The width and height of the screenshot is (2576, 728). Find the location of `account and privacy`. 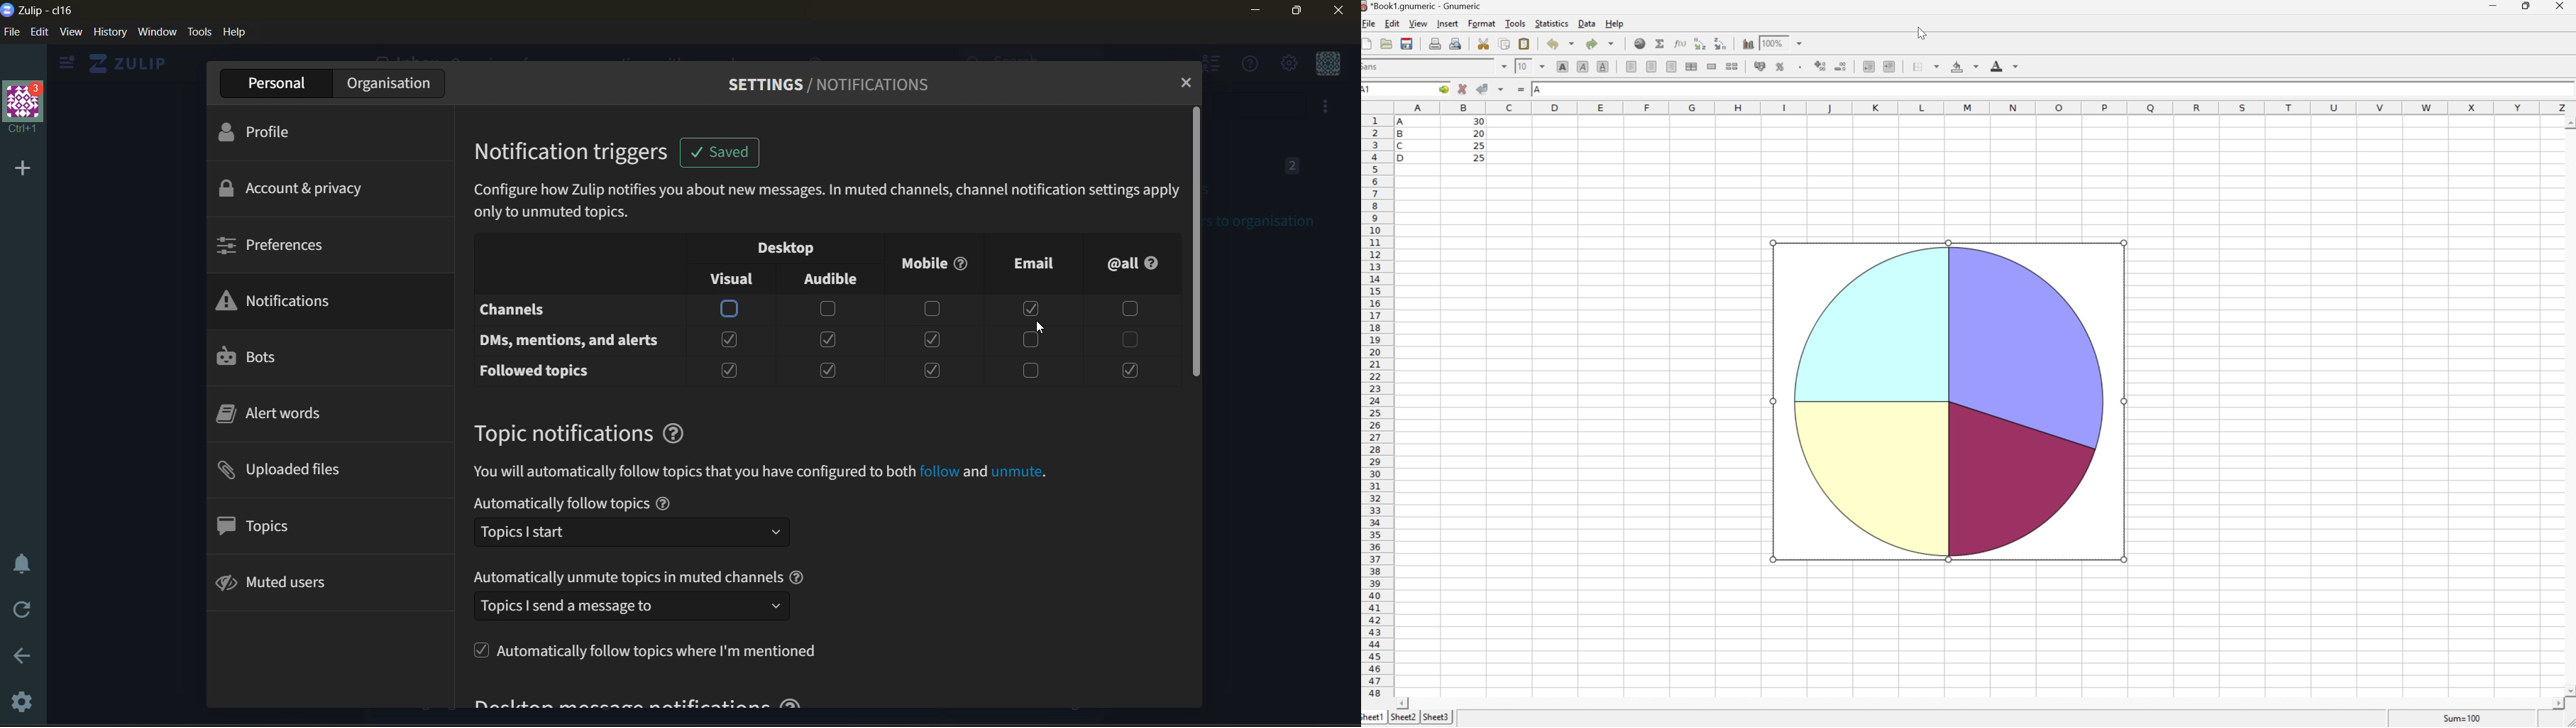

account and privacy is located at coordinates (297, 187).